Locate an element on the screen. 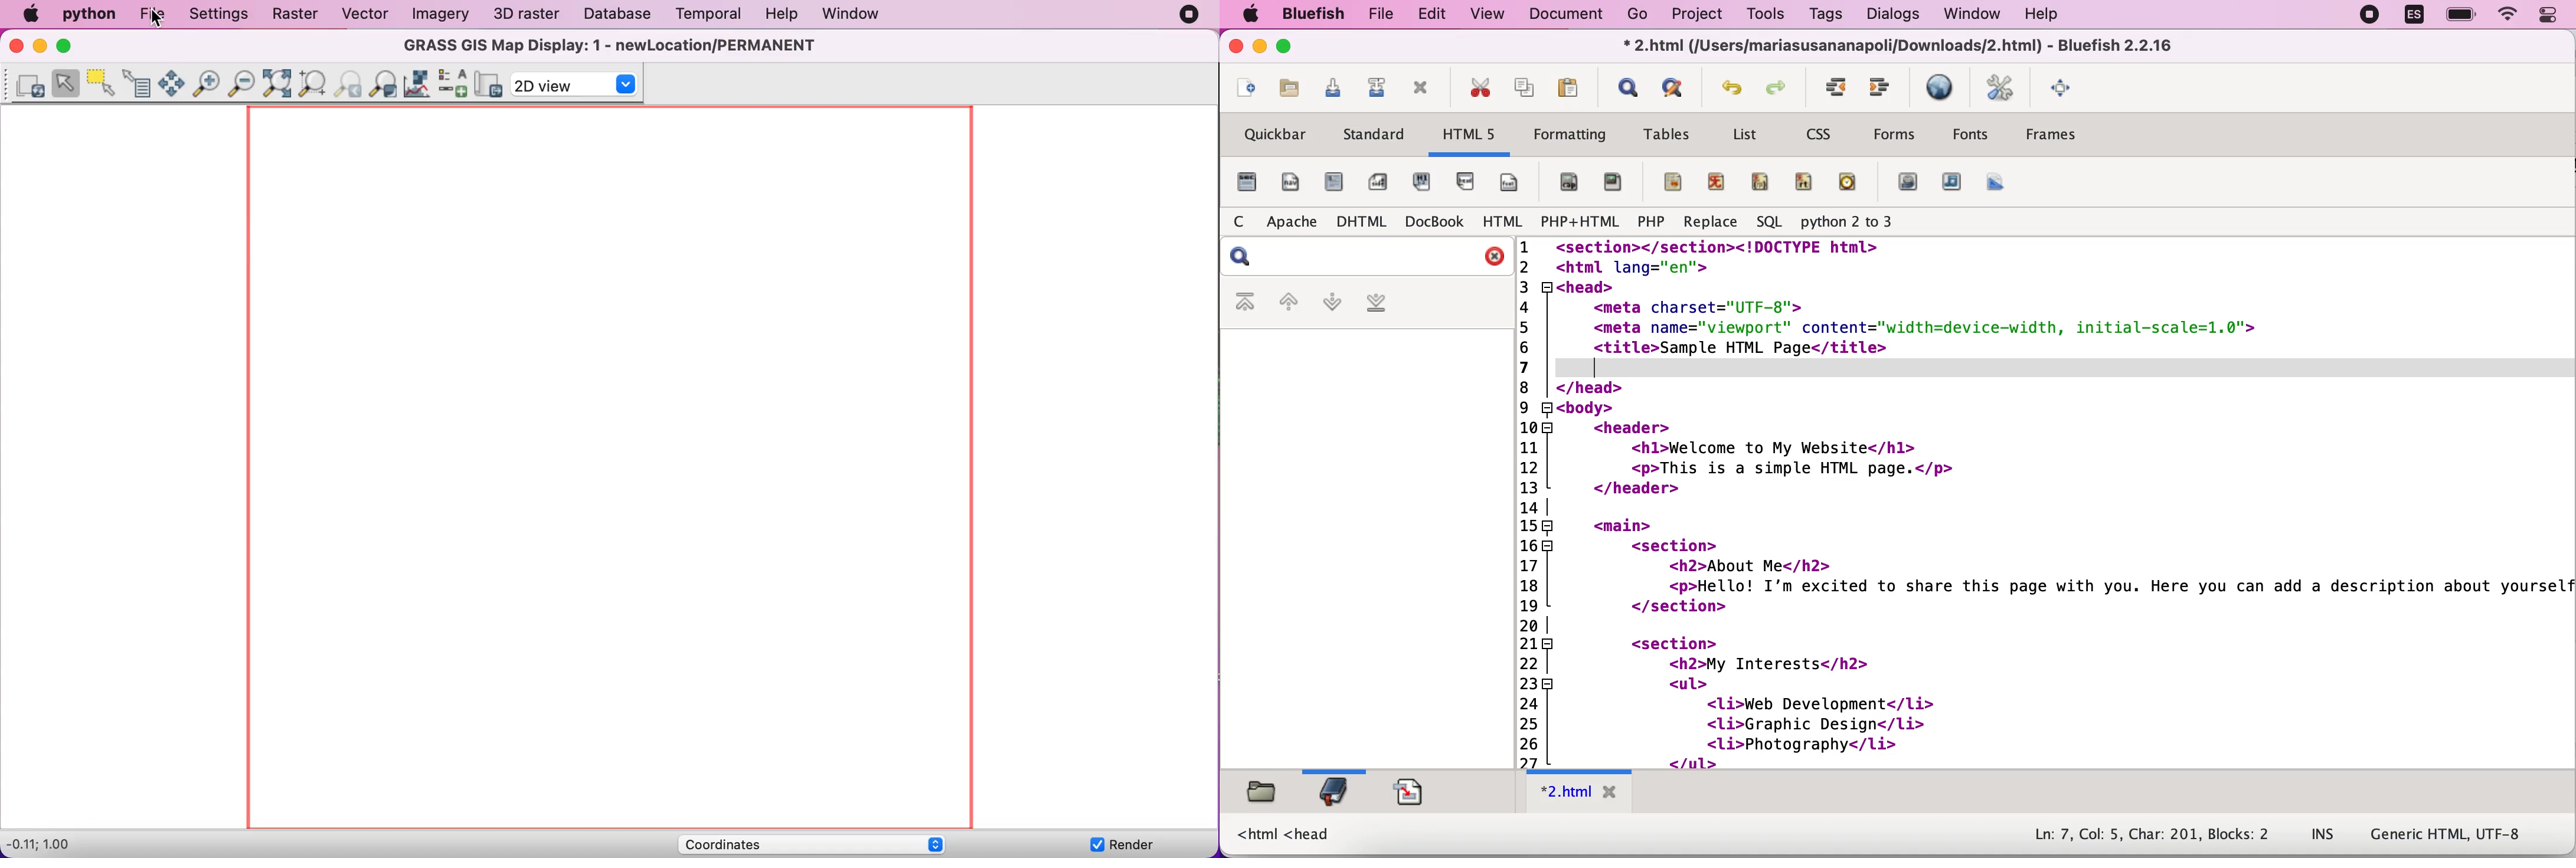 The image size is (2576, 868). dialogs is located at coordinates (1894, 14).